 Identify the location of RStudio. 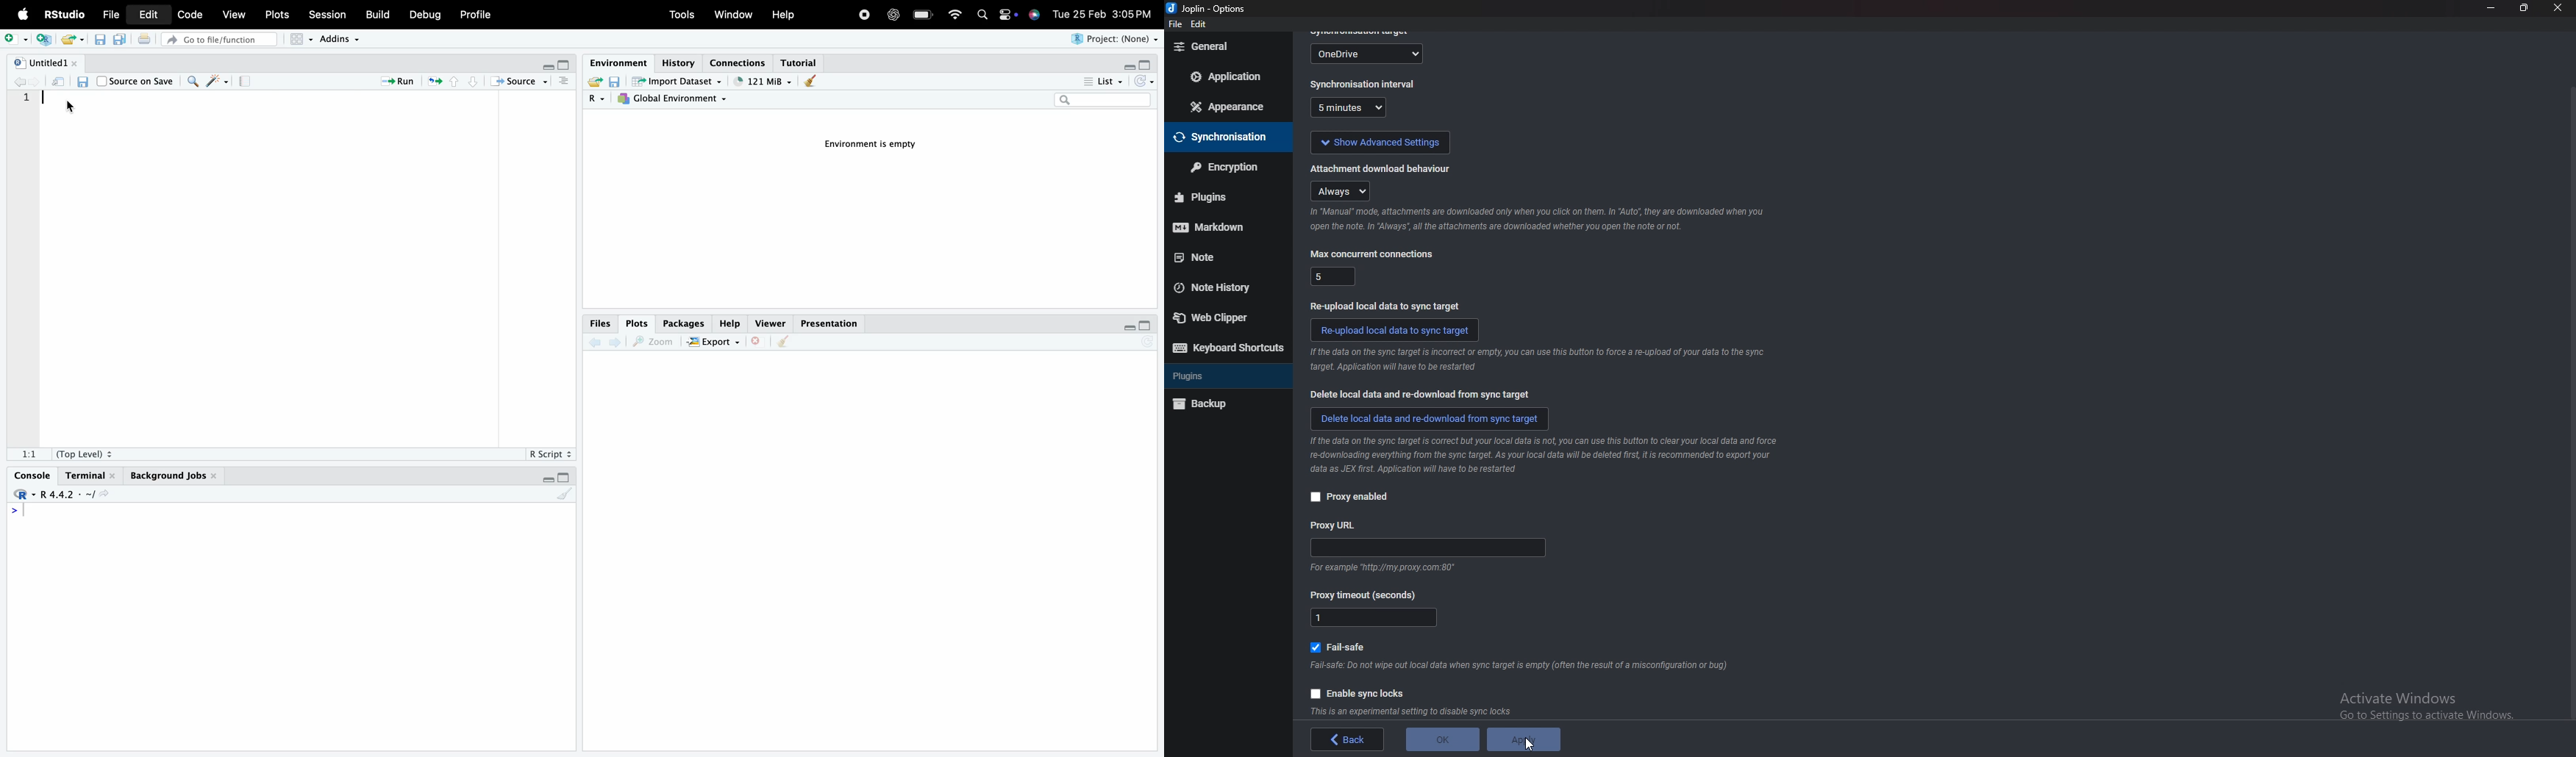
(64, 13).